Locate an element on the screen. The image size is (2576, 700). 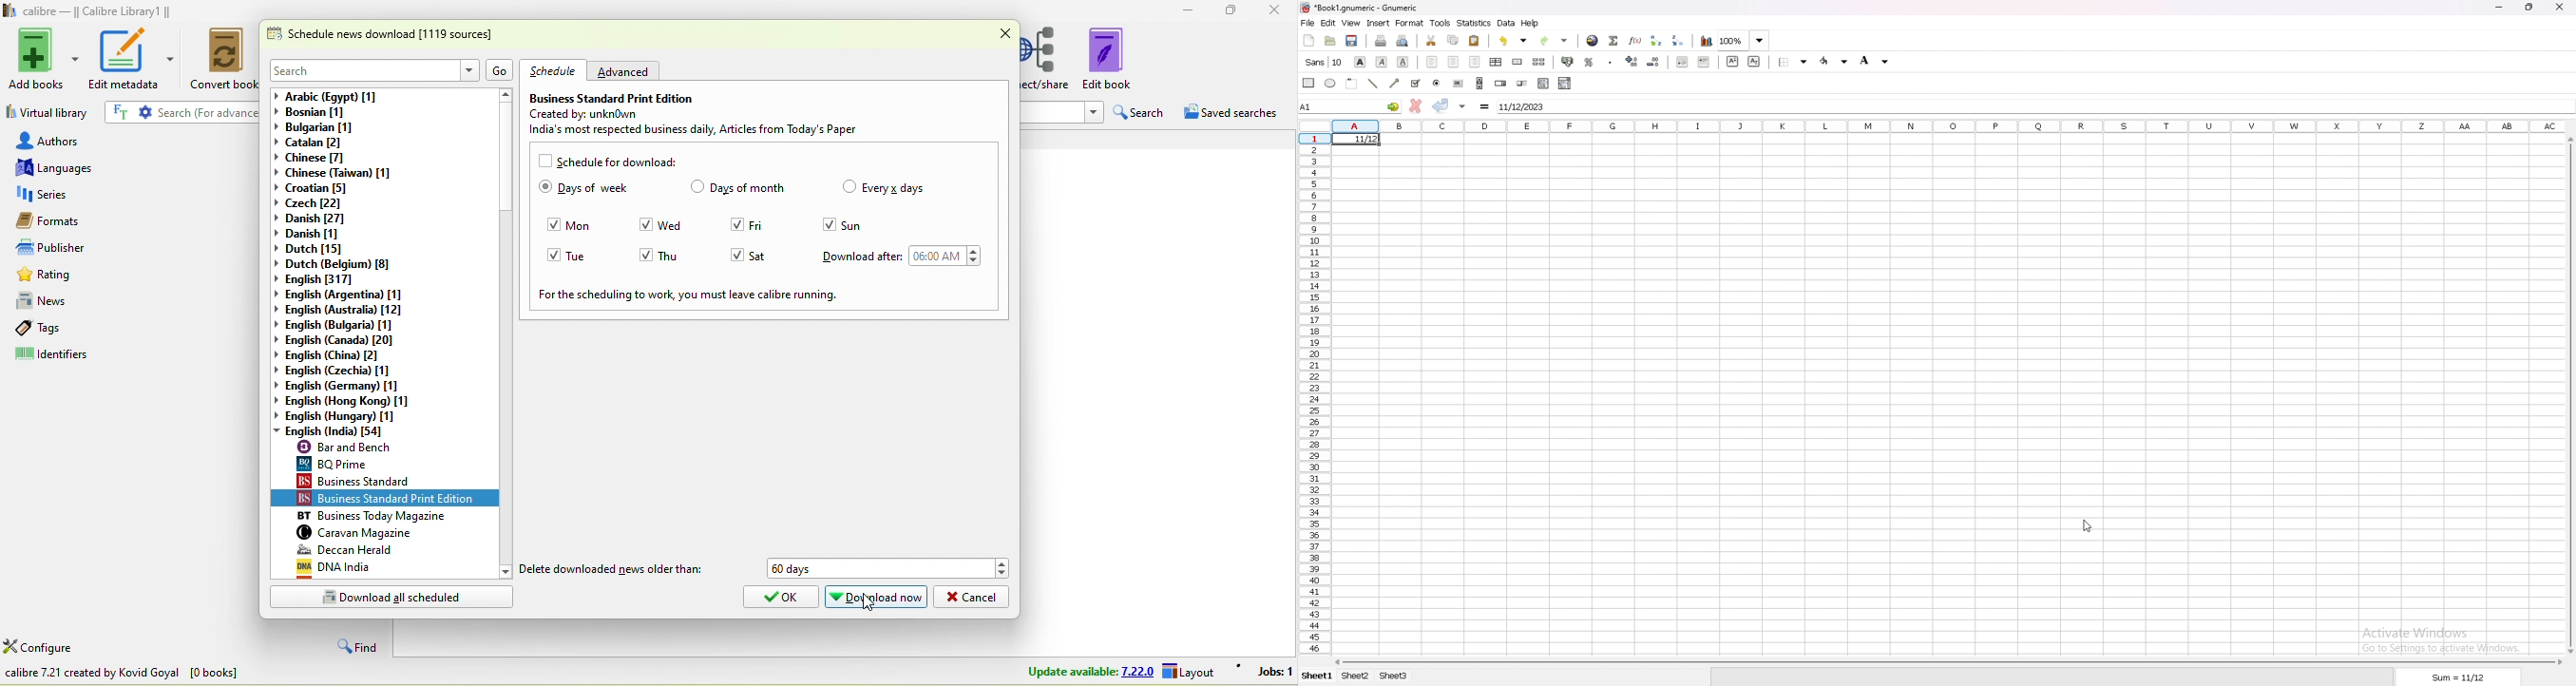
scroll bar is located at coordinates (1950, 663).